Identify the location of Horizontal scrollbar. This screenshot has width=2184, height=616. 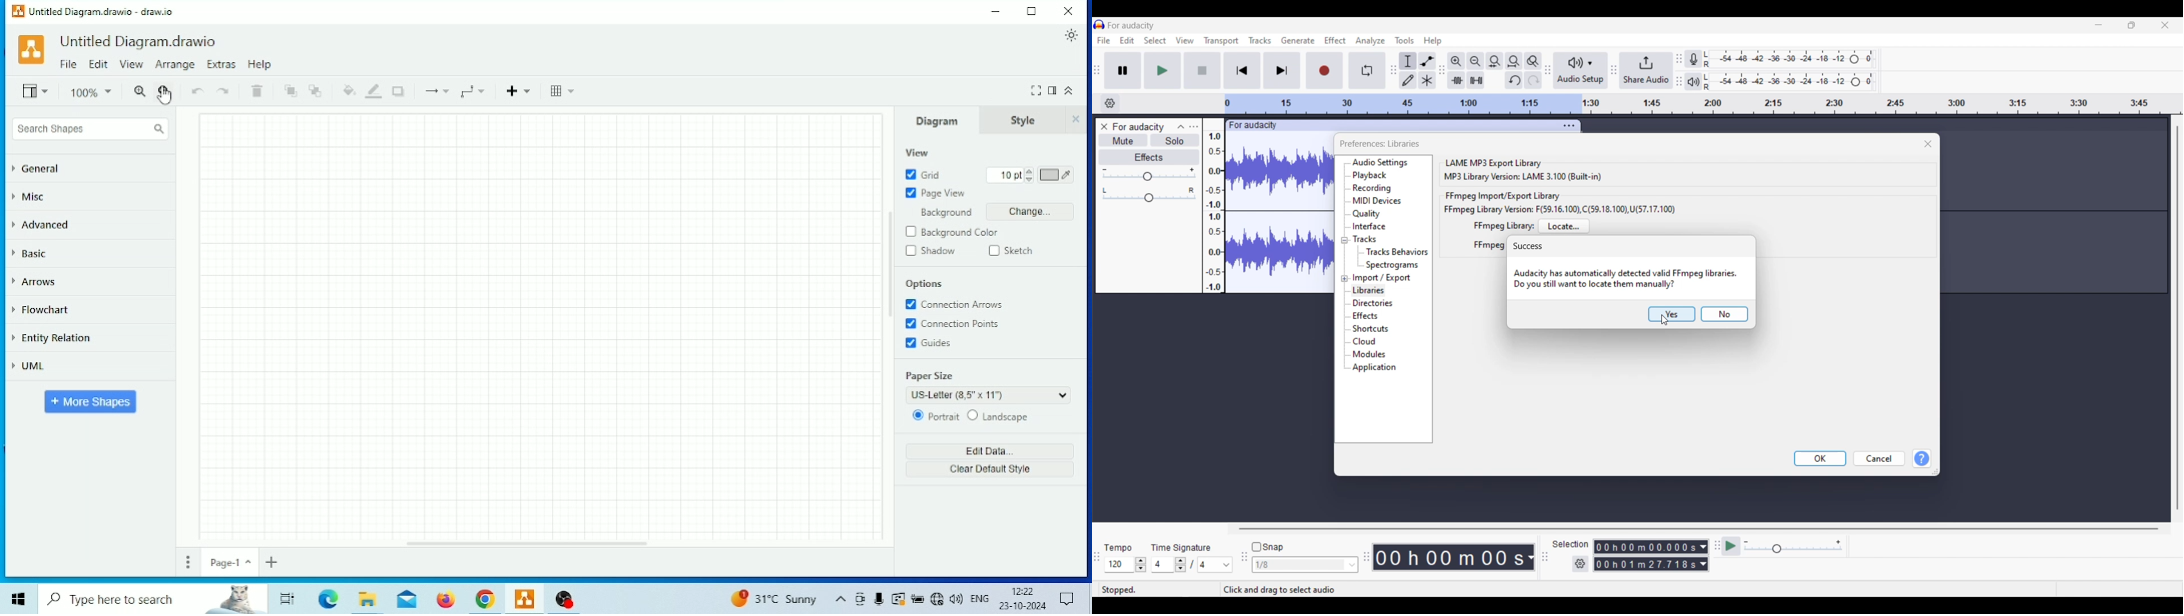
(528, 542).